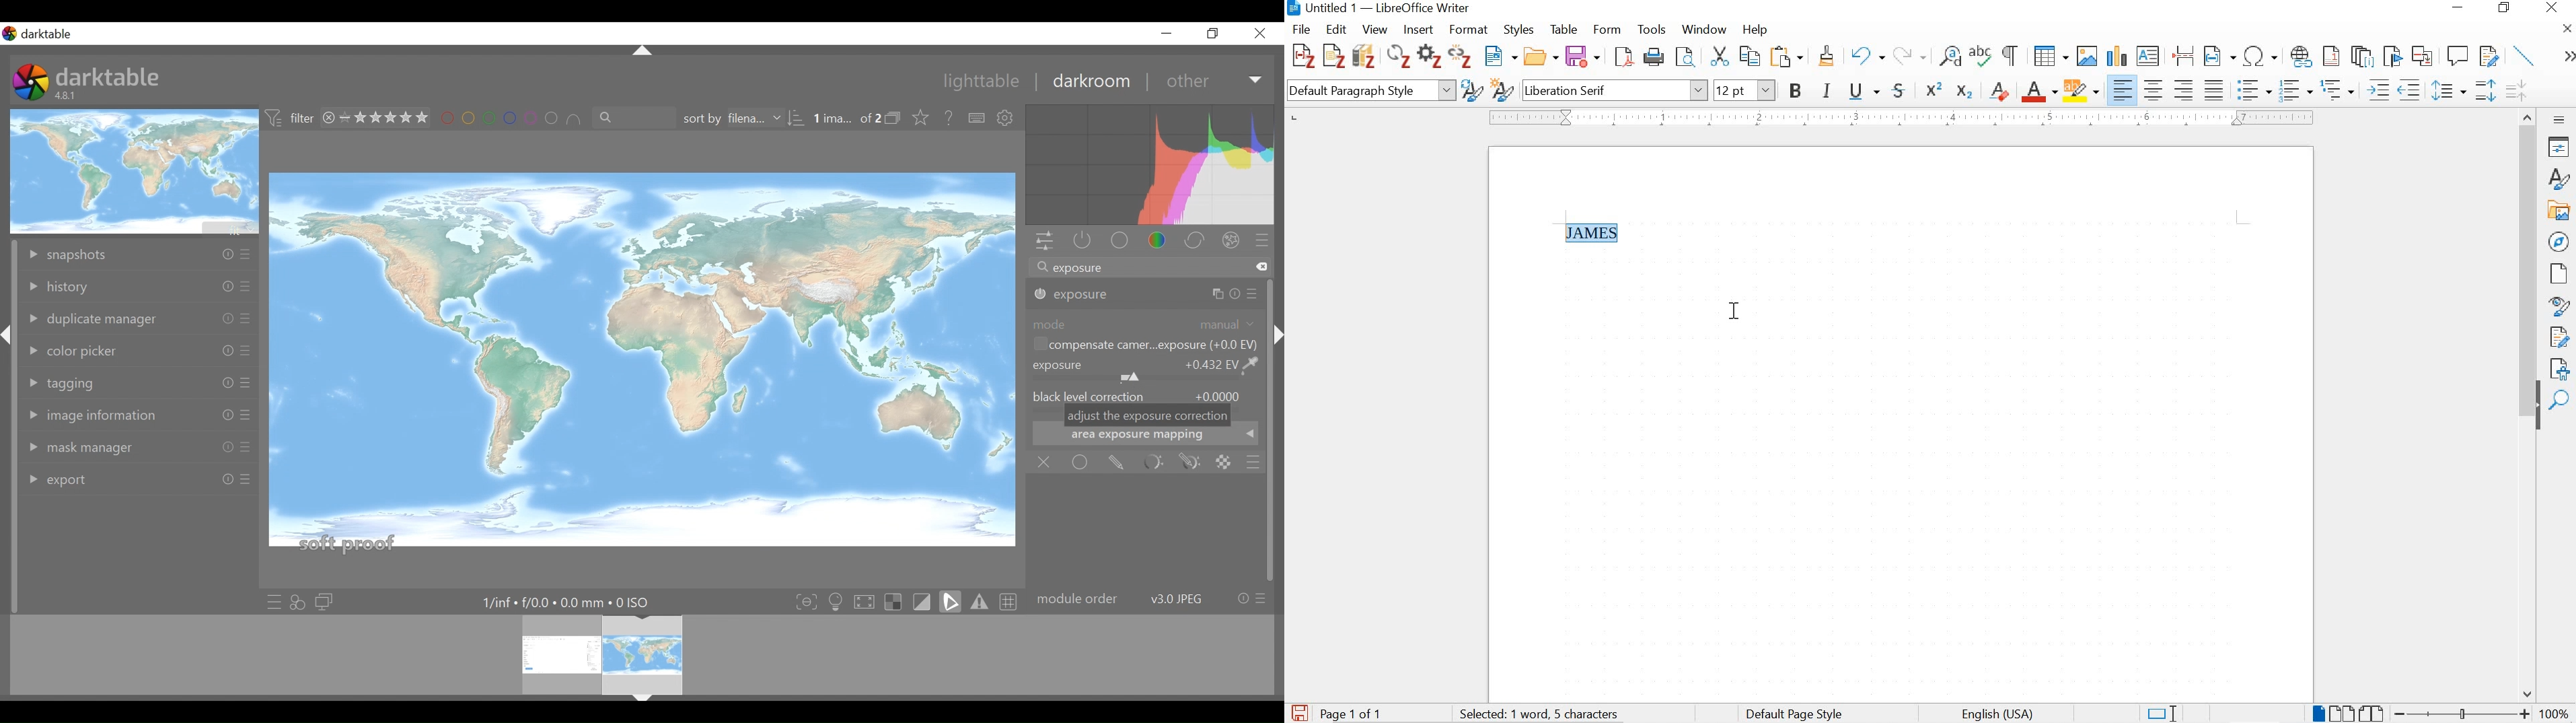 The height and width of the screenshot is (728, 2576). What do you see at coordinates (225, 254) in the screenshot?
I see `` at bounding box center [225, 254].